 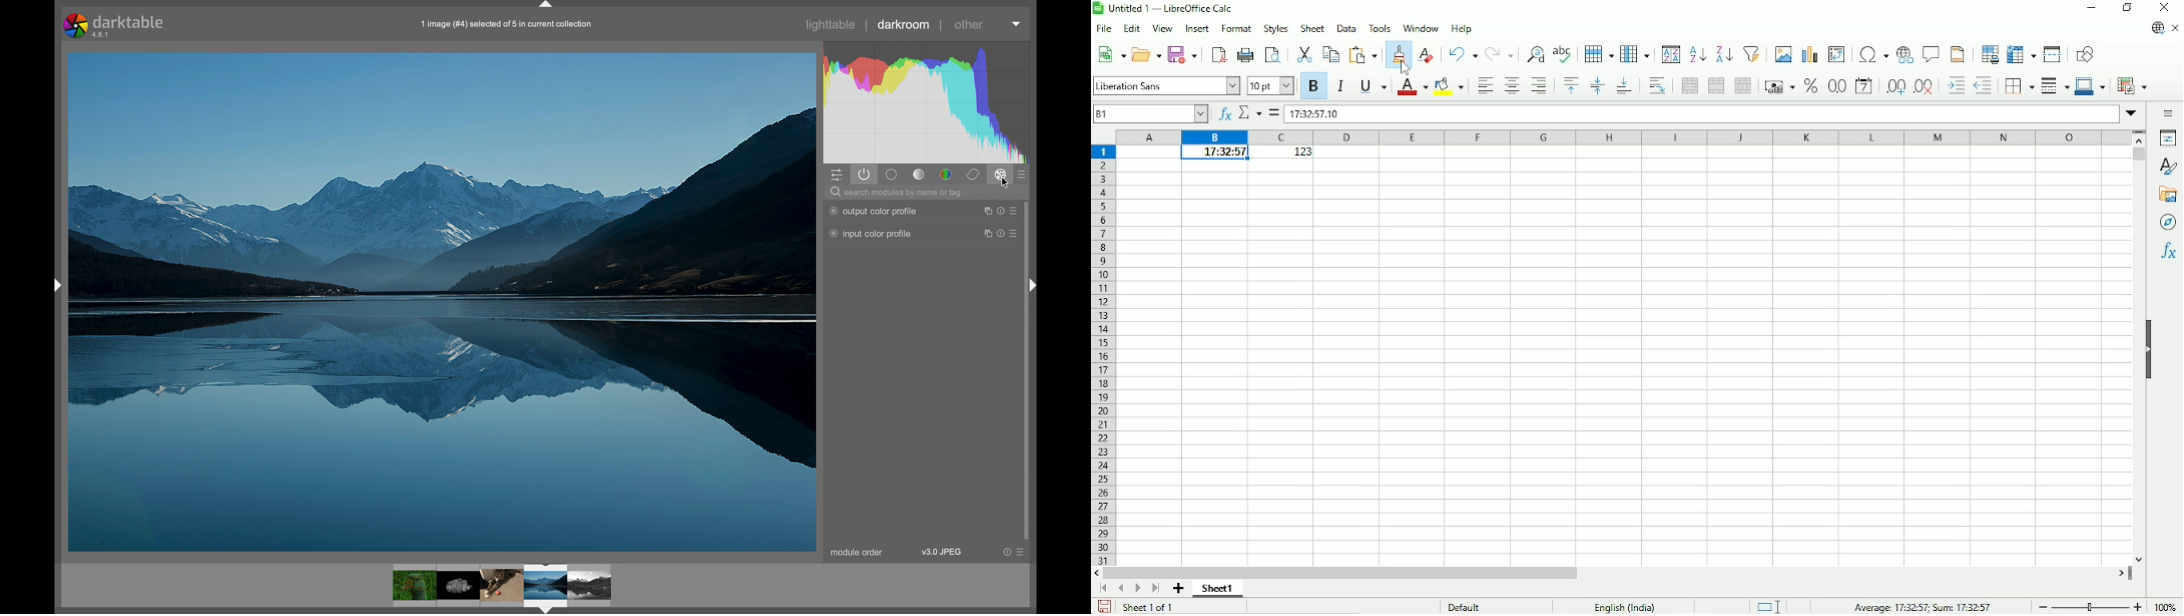 I want to click on Export as PDF, so click(x=1217, y=54).